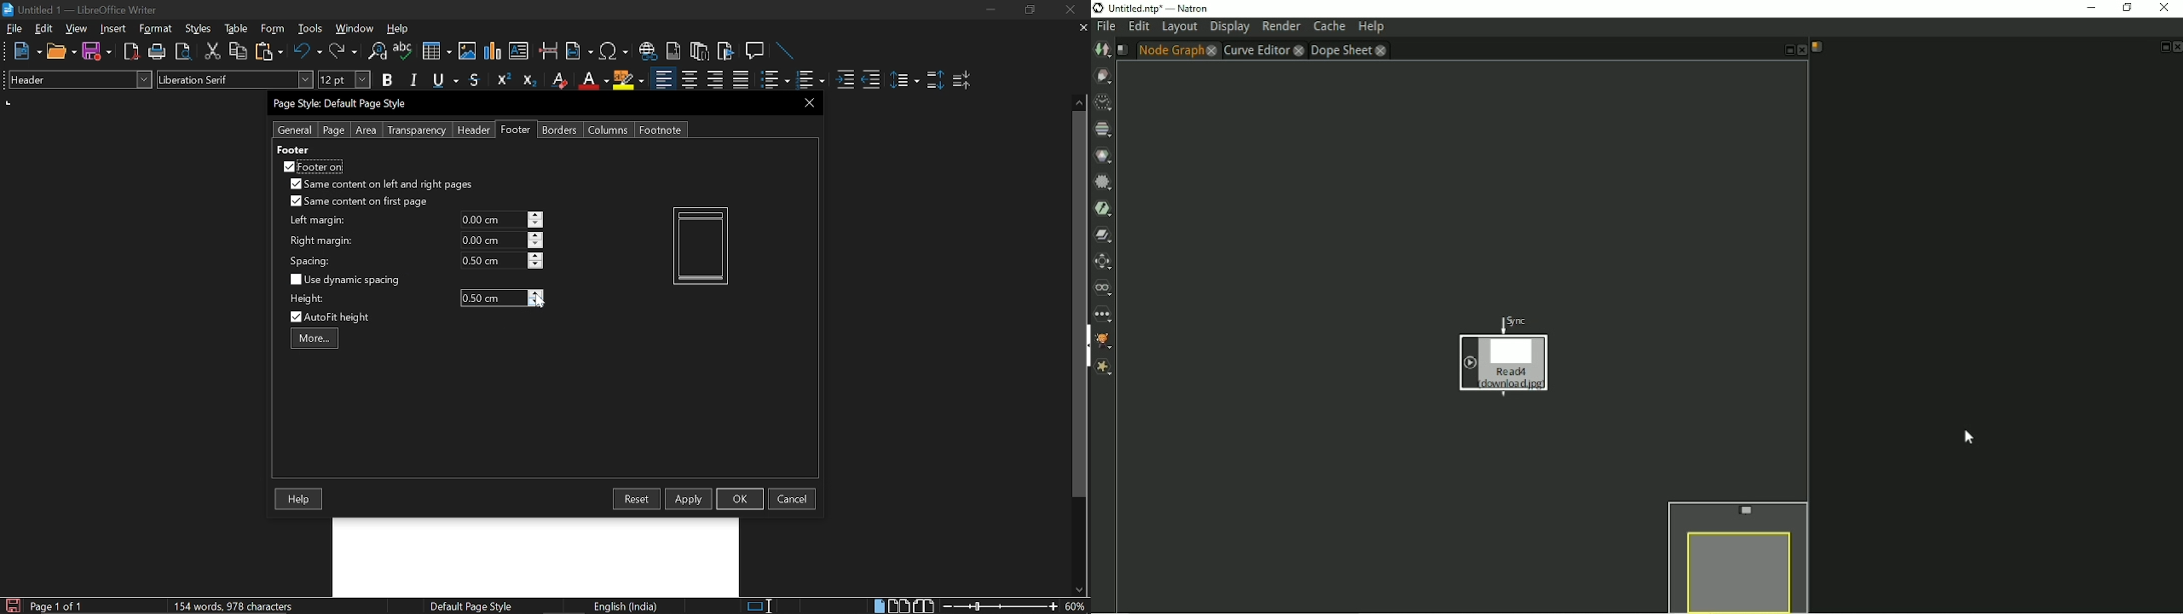 The width and height of the screenshot is (2184, 616). What do you see at coordinates (935, 81) in the screenshot?
I see `Increase paragraph spacing` at bounding box center [935, 81].